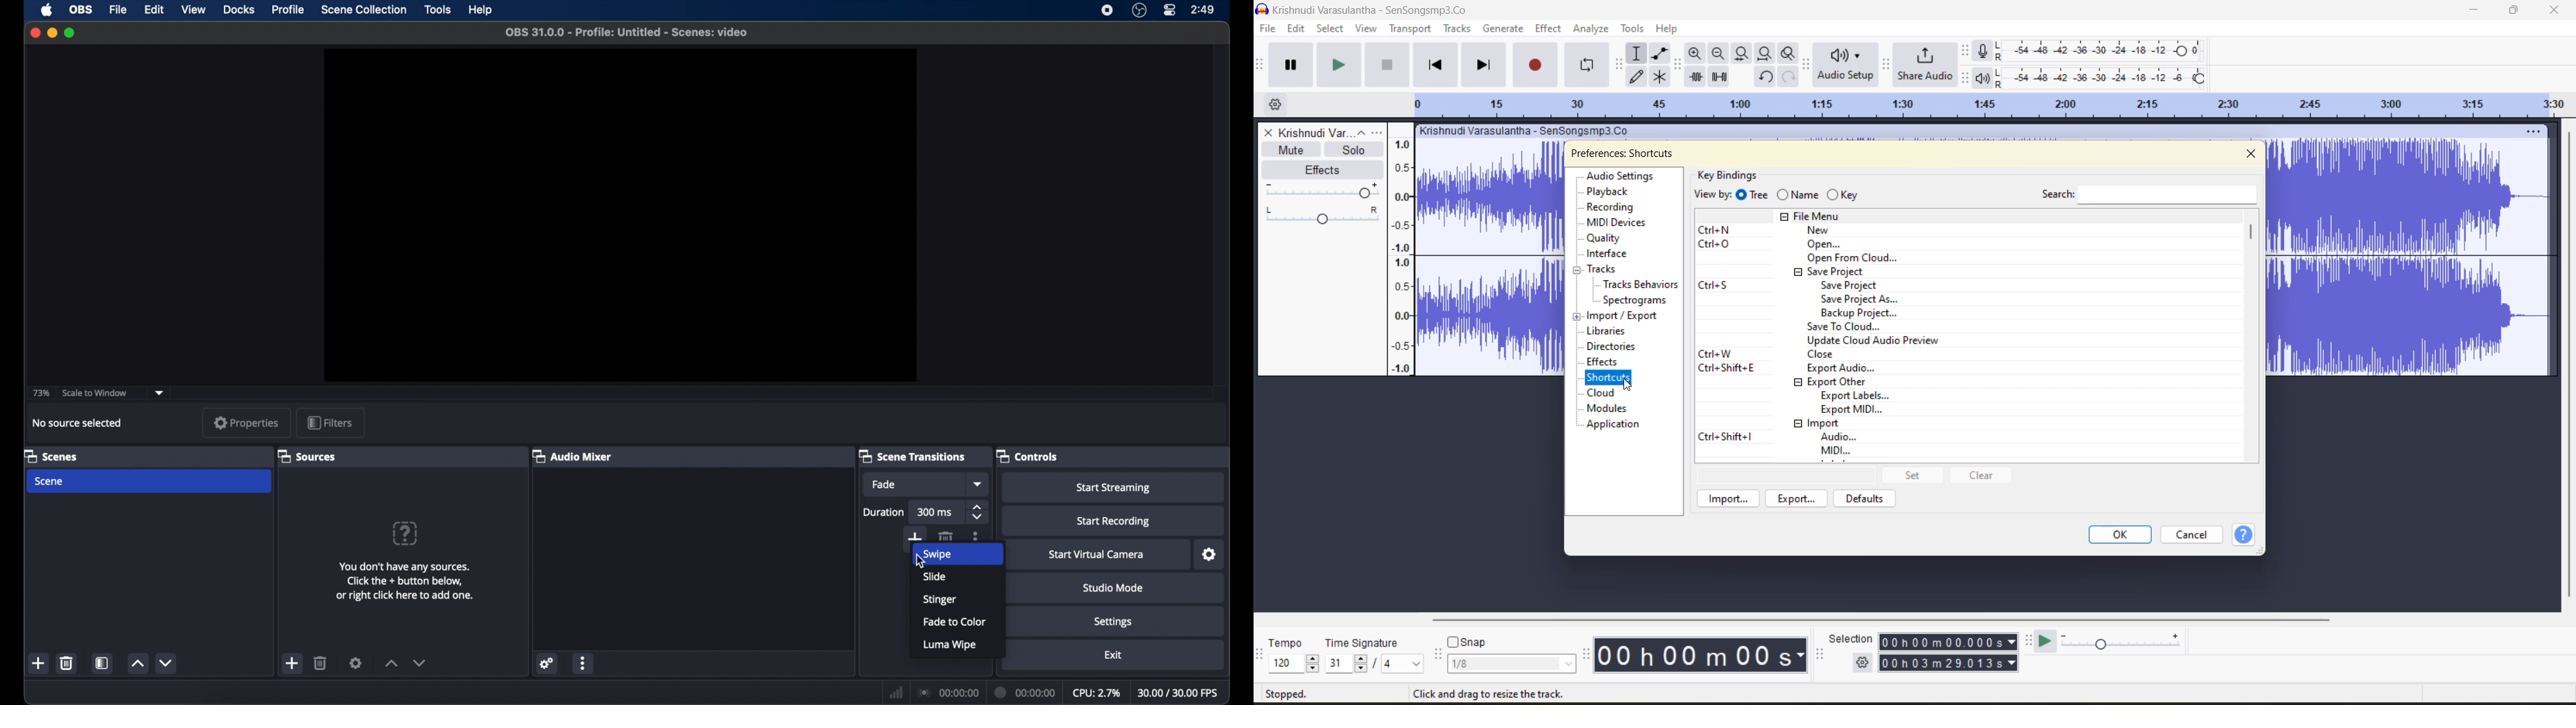 The width and height of the screenshot is (2576, 728). Describe the element at coordinates (1298, 30) in the screenshot. I see `edit` at that location.